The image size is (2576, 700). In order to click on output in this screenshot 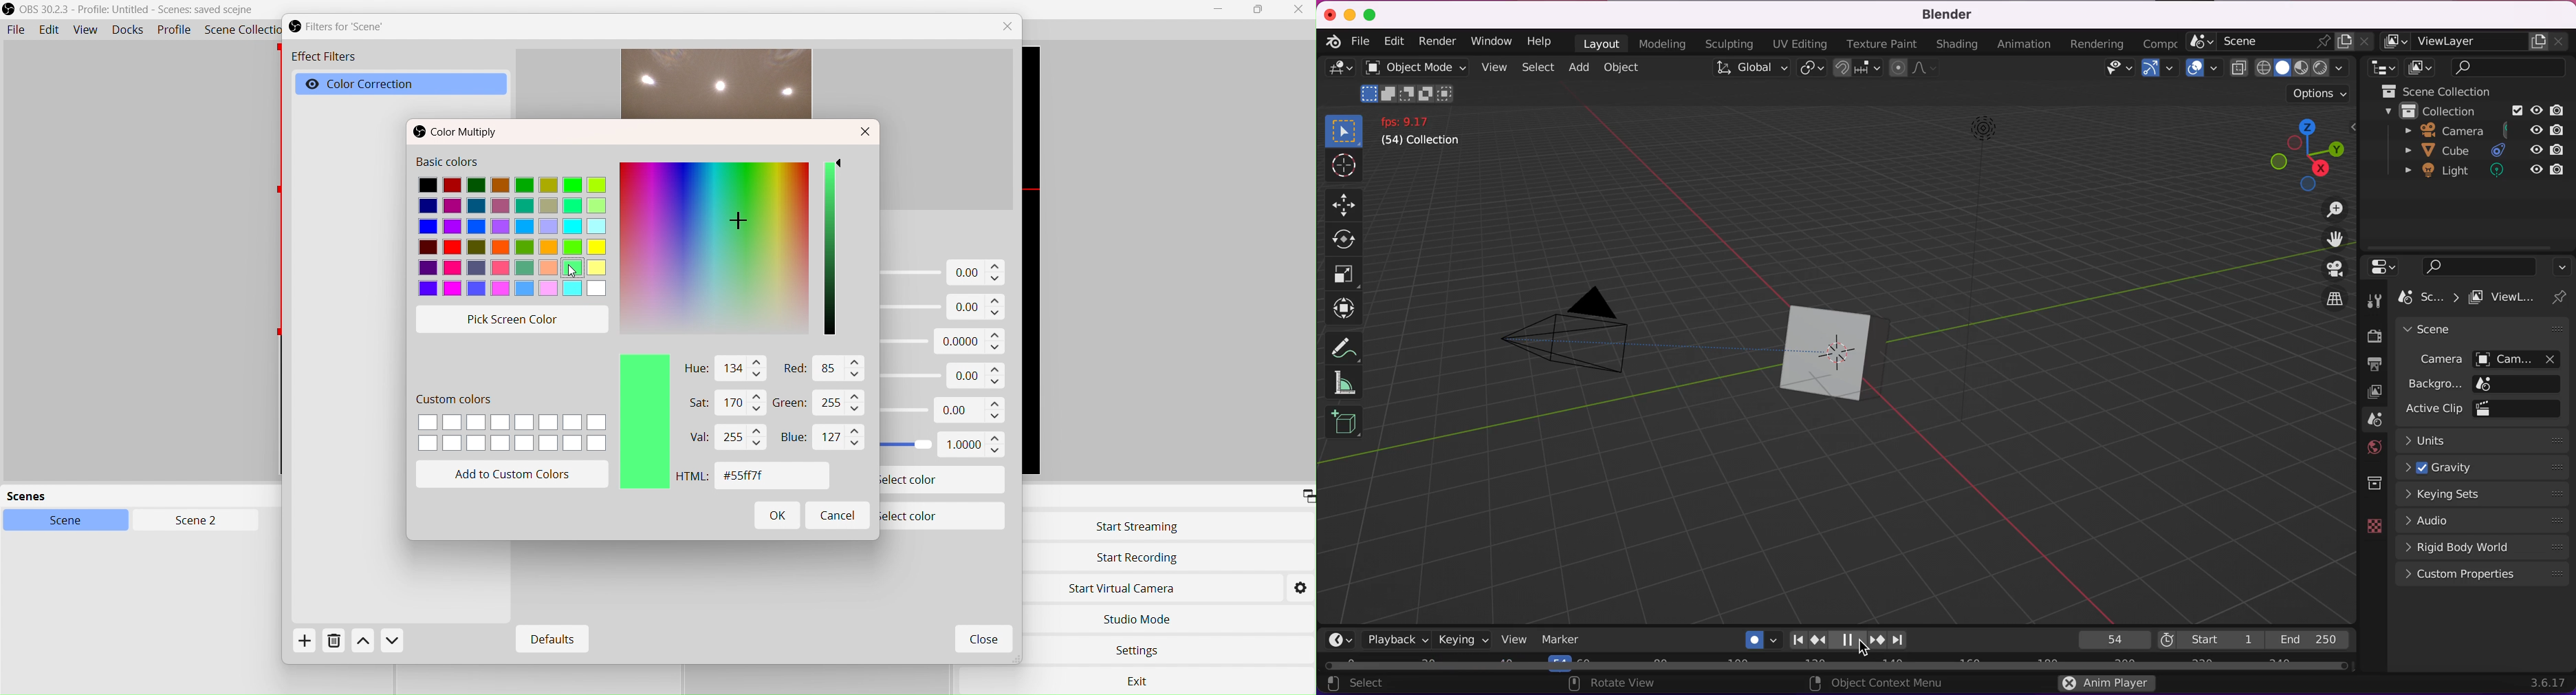, I will do `click(2369, 361)`.